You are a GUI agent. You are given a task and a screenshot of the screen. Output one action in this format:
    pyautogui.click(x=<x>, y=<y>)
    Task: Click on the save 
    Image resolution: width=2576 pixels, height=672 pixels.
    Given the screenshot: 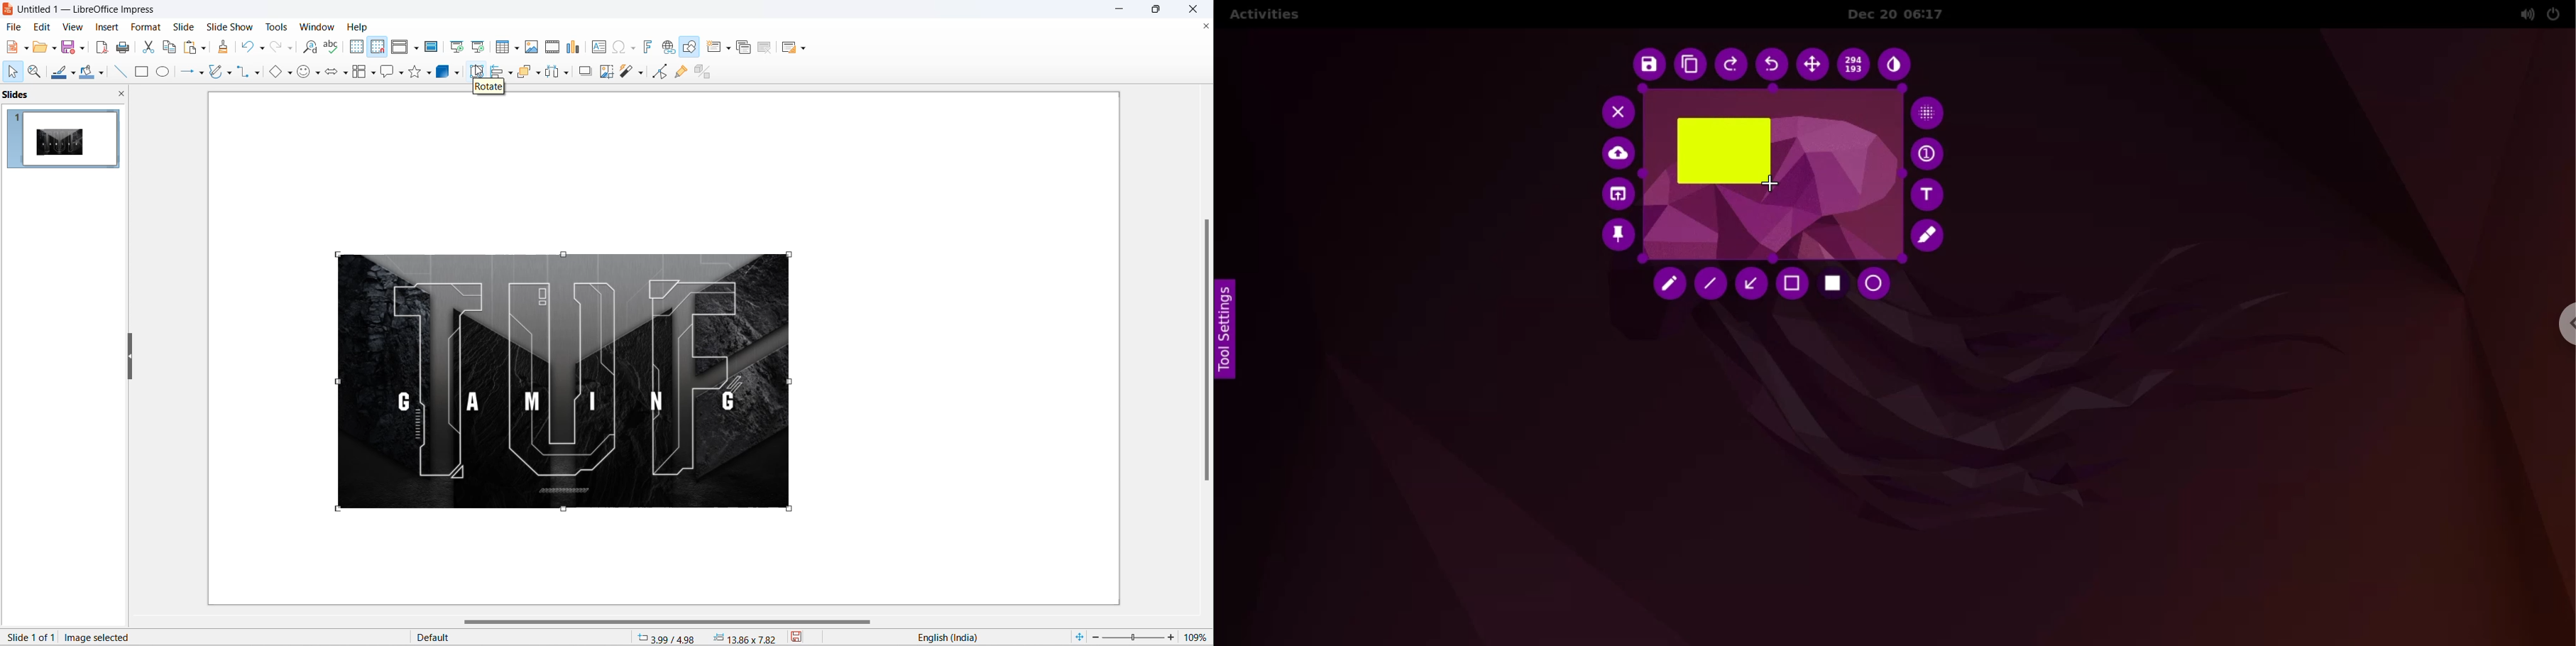 What is the action you would take?
    pyautogui.click(x=69, y=49)
    